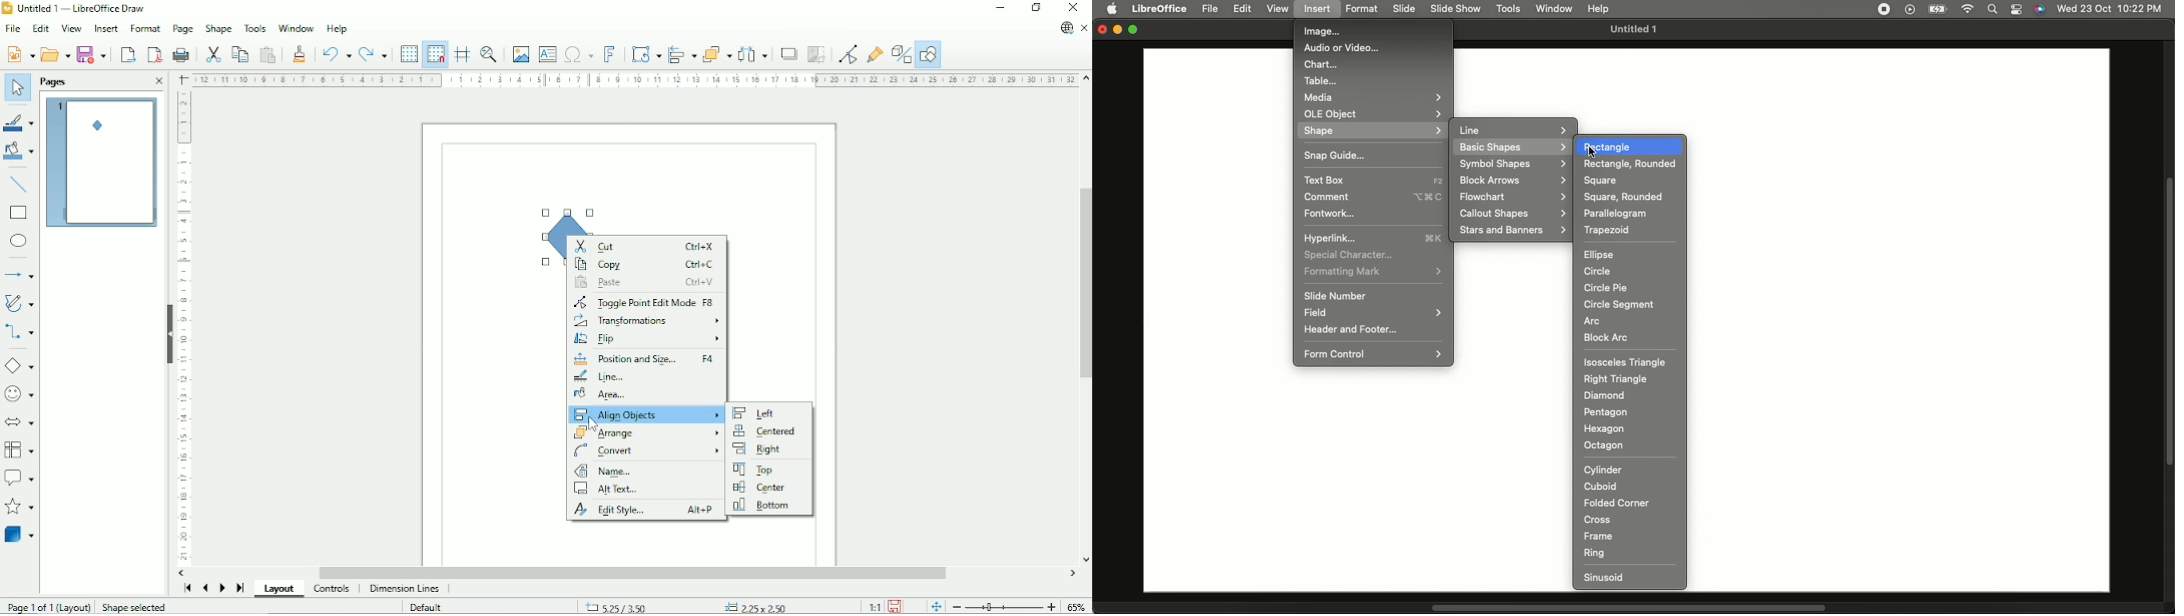 This screenshot has height=616, width=2184. Describe the element at coordinates (1600, 536) in the screenshot. I see `Frame` at that location.